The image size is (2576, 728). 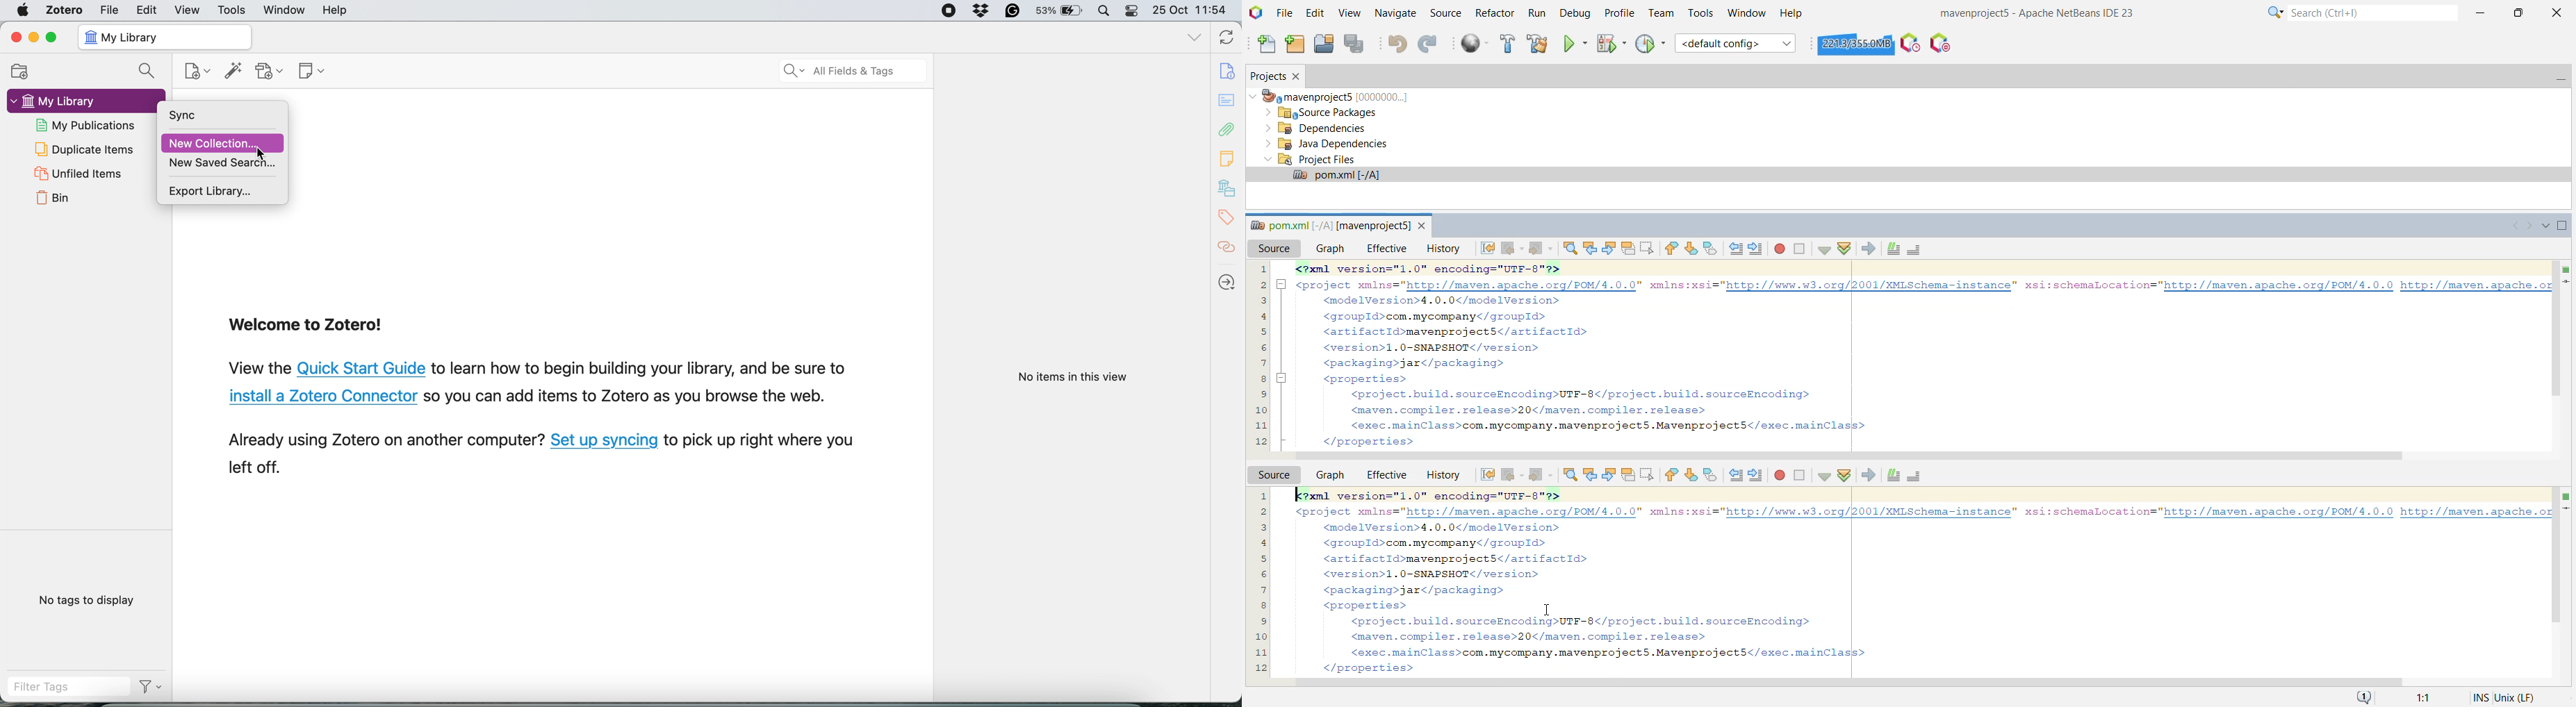 What do you see at coordinates (1071, 377) in the screenshot?
I see `No items in this view` at bounding box center [1071, 377].